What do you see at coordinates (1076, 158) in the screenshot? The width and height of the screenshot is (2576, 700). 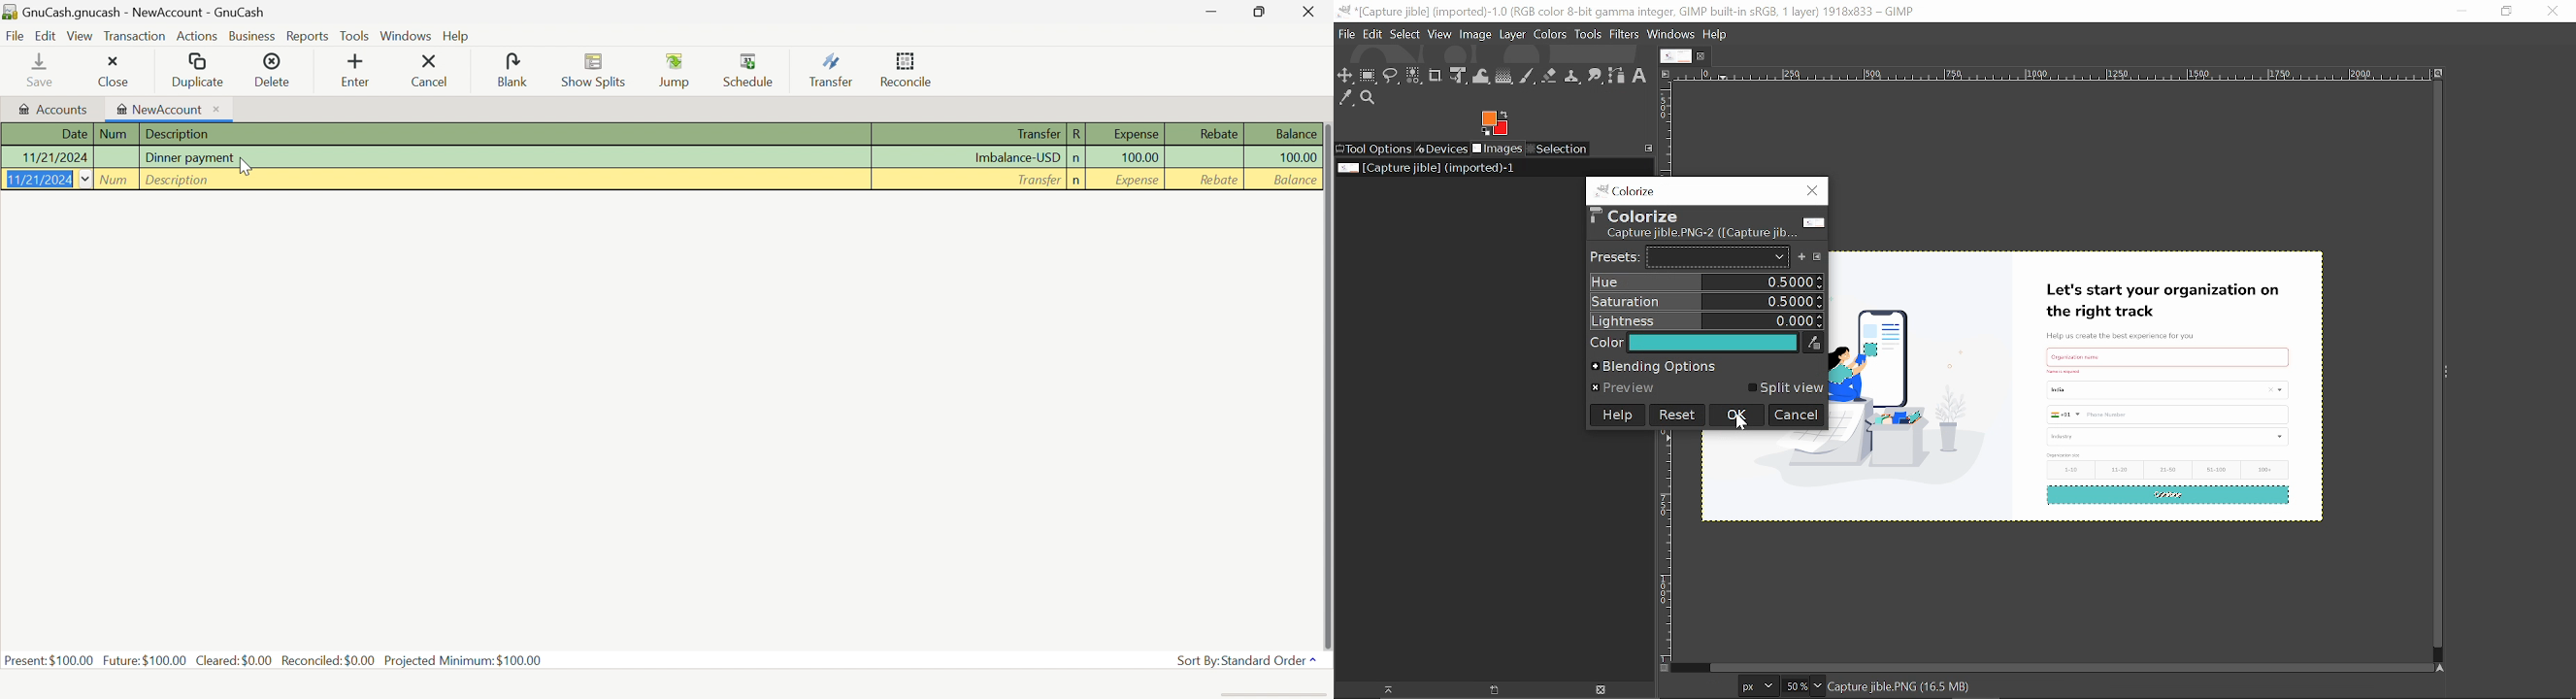 I see `n` at bounding box center [1076, 158].